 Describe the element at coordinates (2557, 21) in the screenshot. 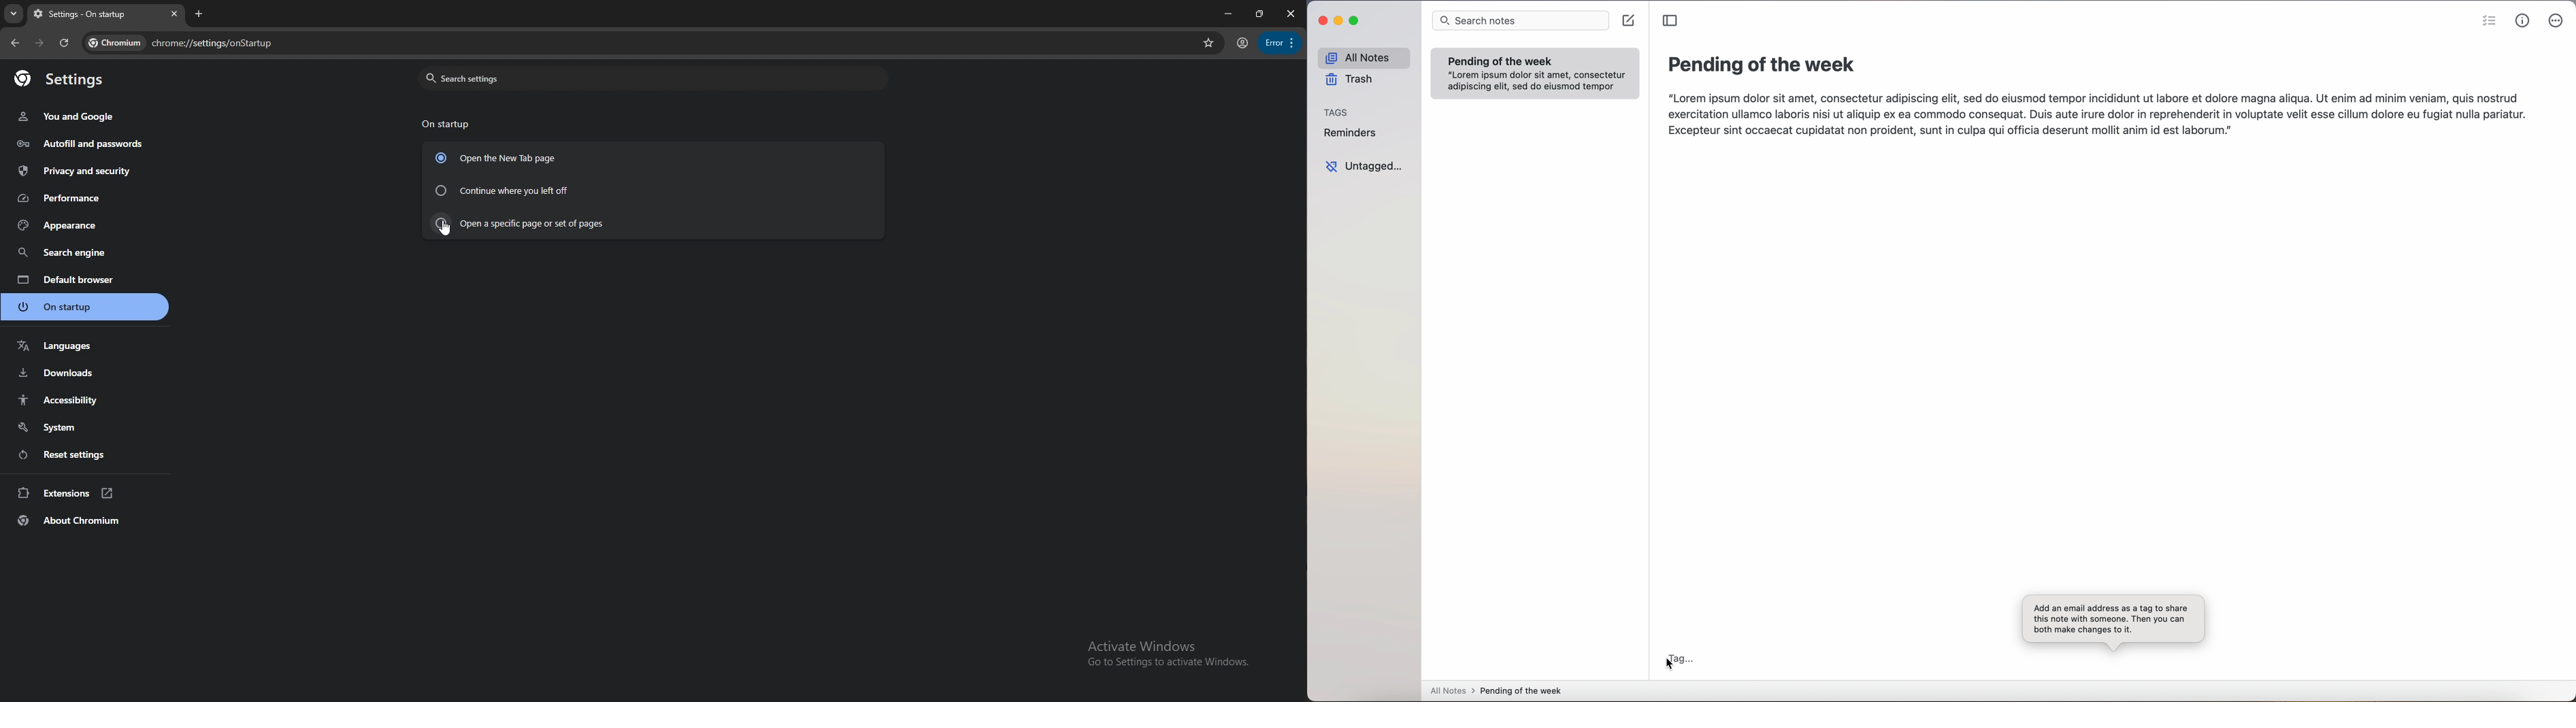

I see `click on more options` at that location.